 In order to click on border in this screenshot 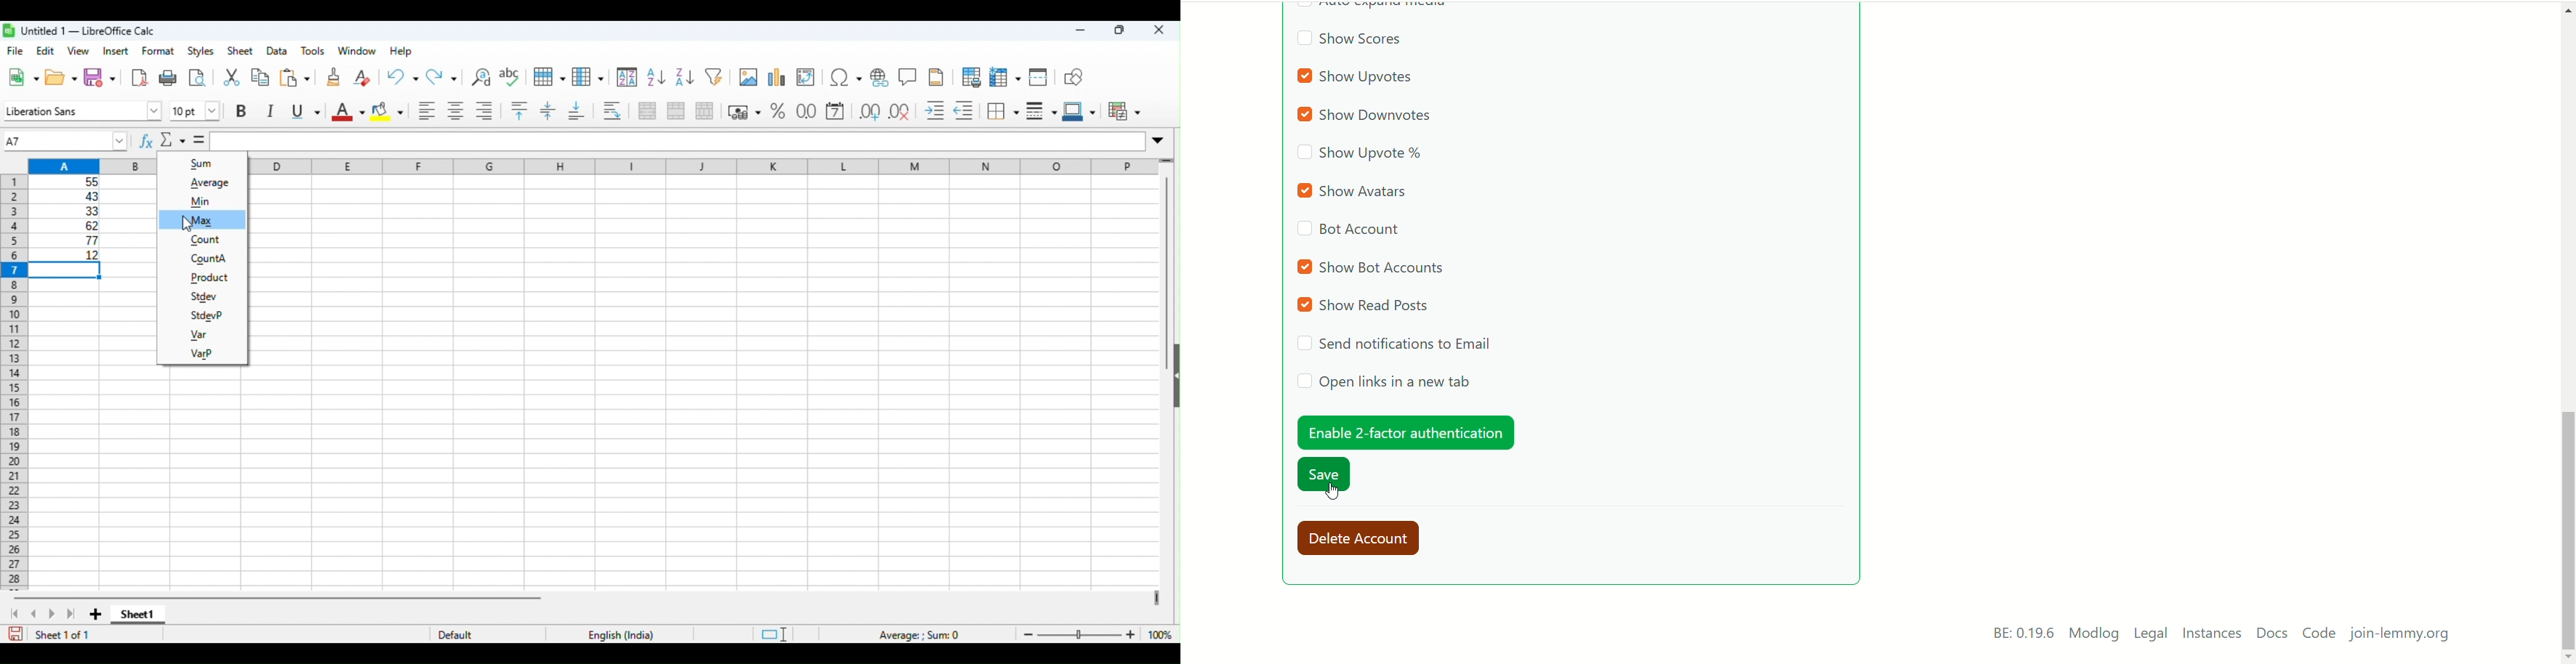, I will do `click(1003, 111)`.